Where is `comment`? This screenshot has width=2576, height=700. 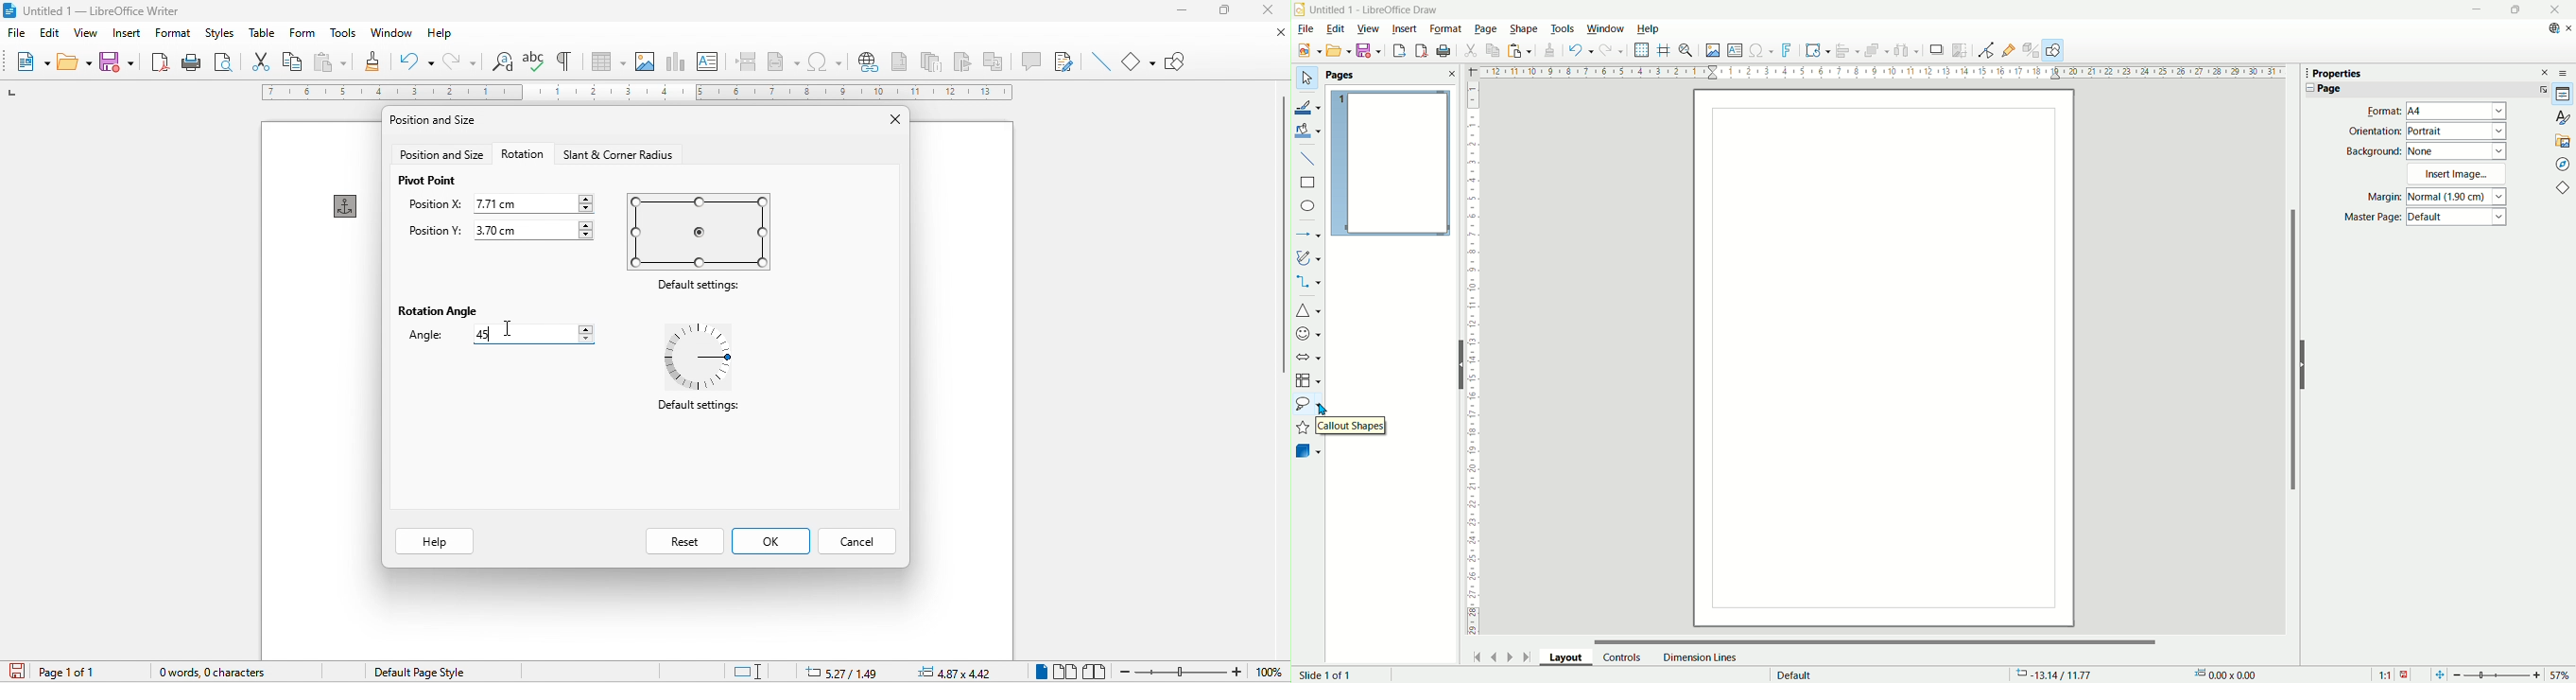 comment is located at coordinates (1031, 61).